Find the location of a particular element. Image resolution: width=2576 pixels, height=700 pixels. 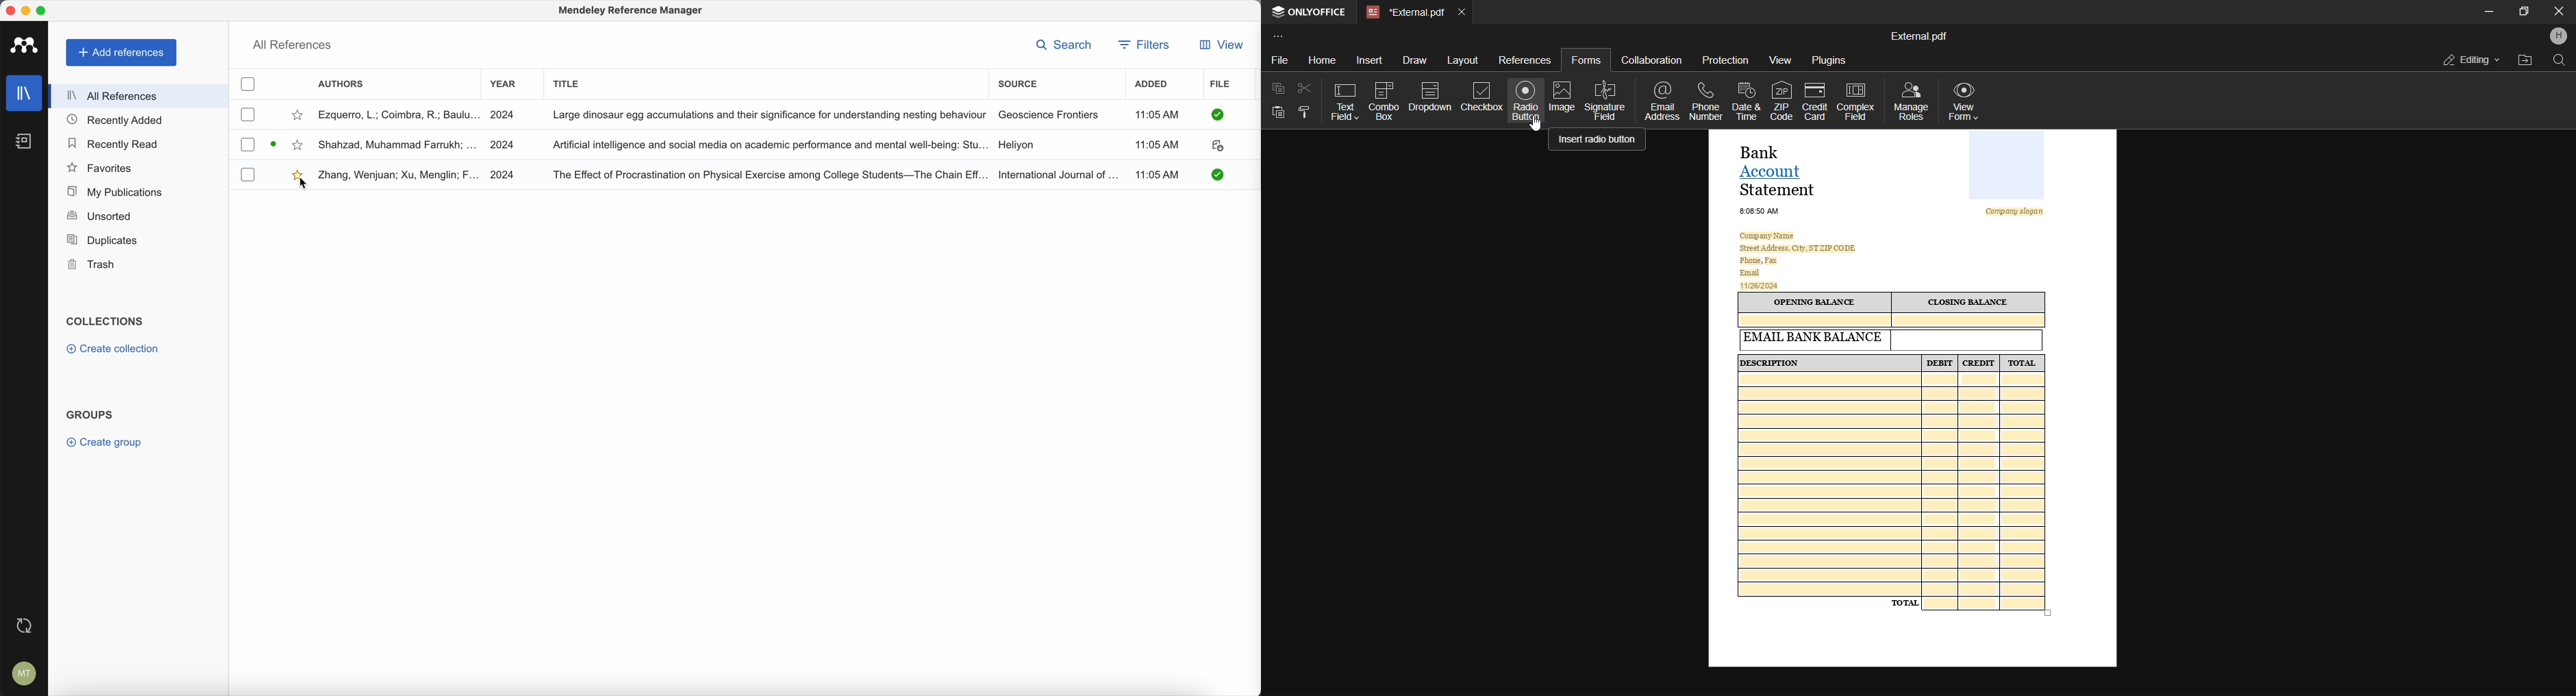

International Journal of... is located at coordinates (1058, 173).